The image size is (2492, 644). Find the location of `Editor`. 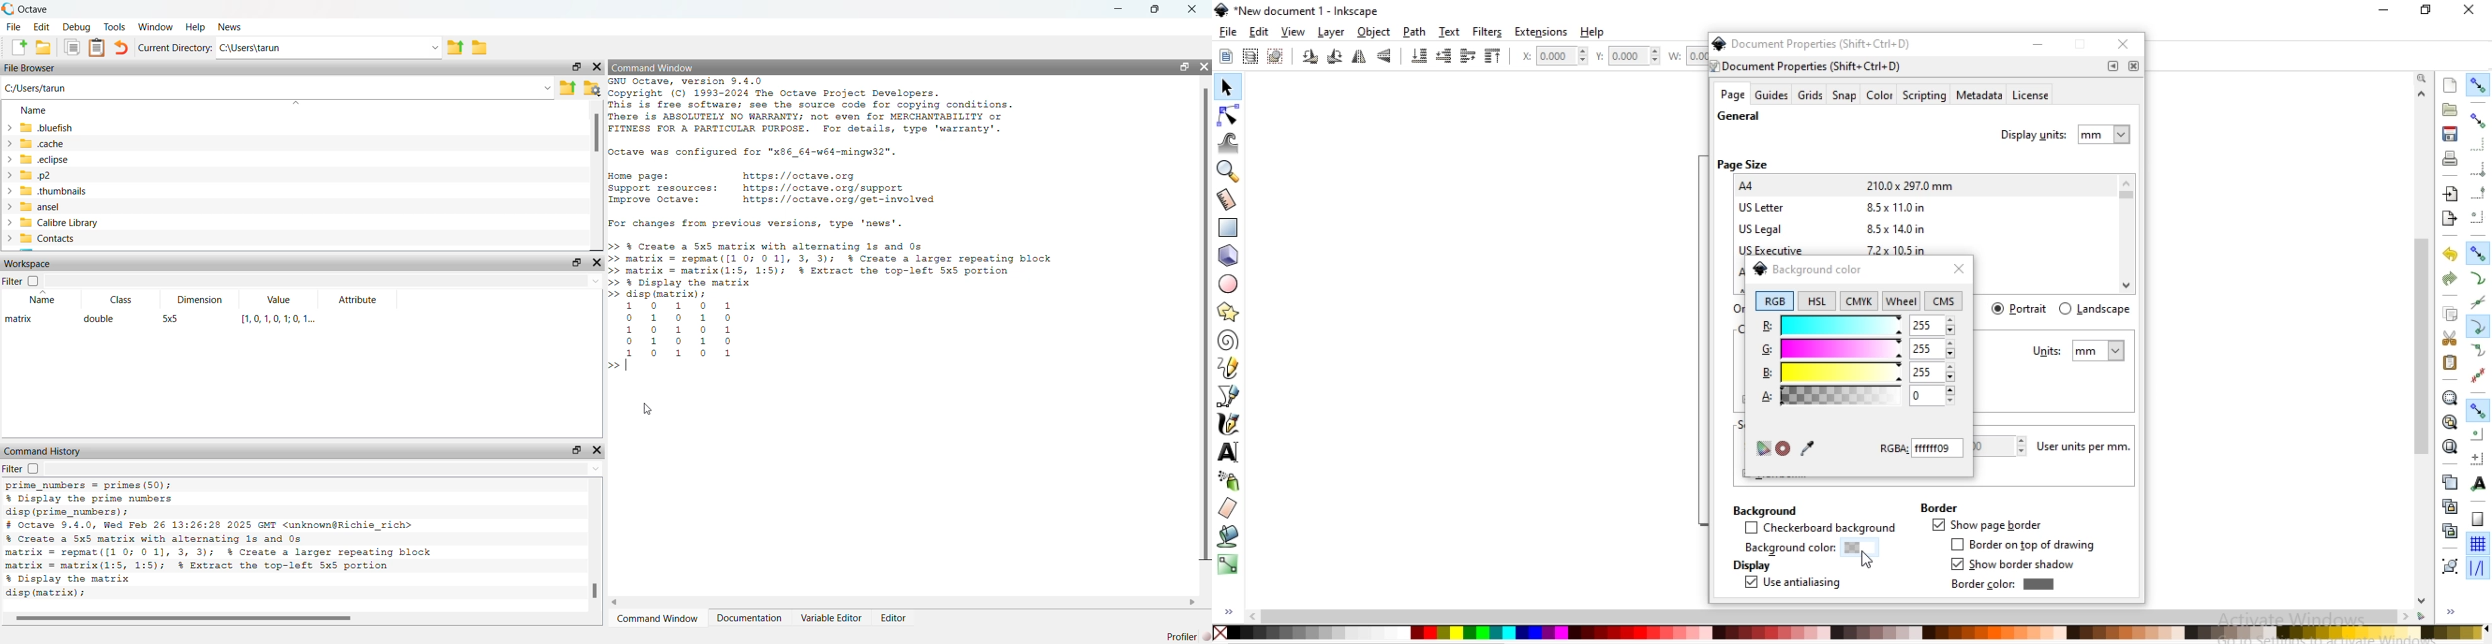

Editor is located at coordinates (894, 618).